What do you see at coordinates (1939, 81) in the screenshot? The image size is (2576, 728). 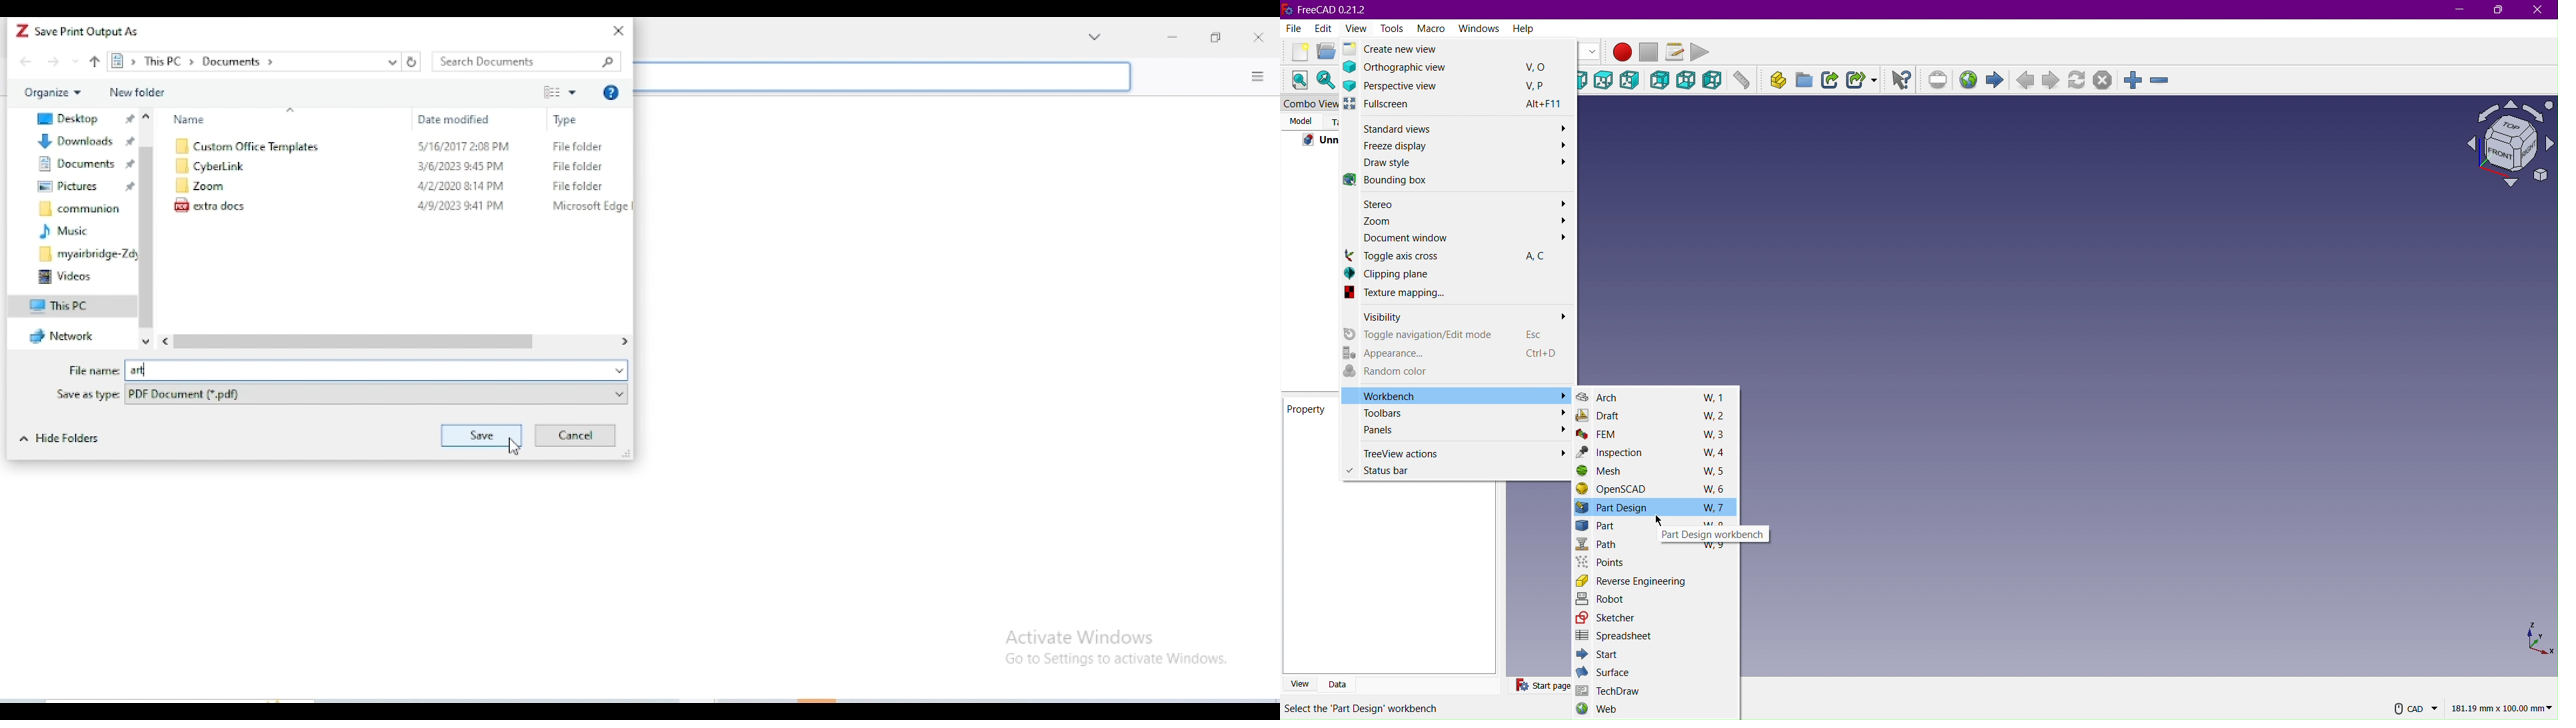 I see `Set URL` at bounding box center [1939, 81].